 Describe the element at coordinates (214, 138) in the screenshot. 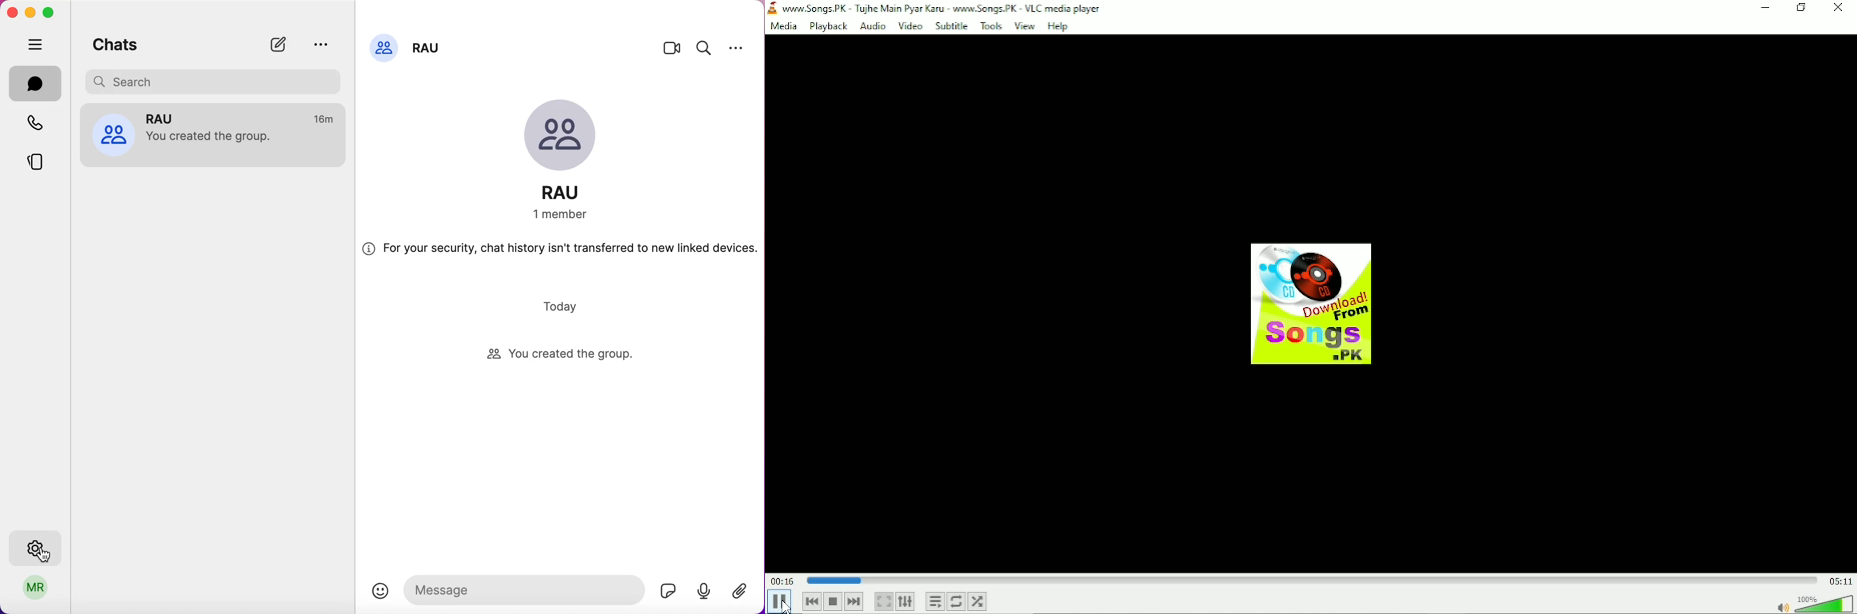

I see `You created the group.` at that location.